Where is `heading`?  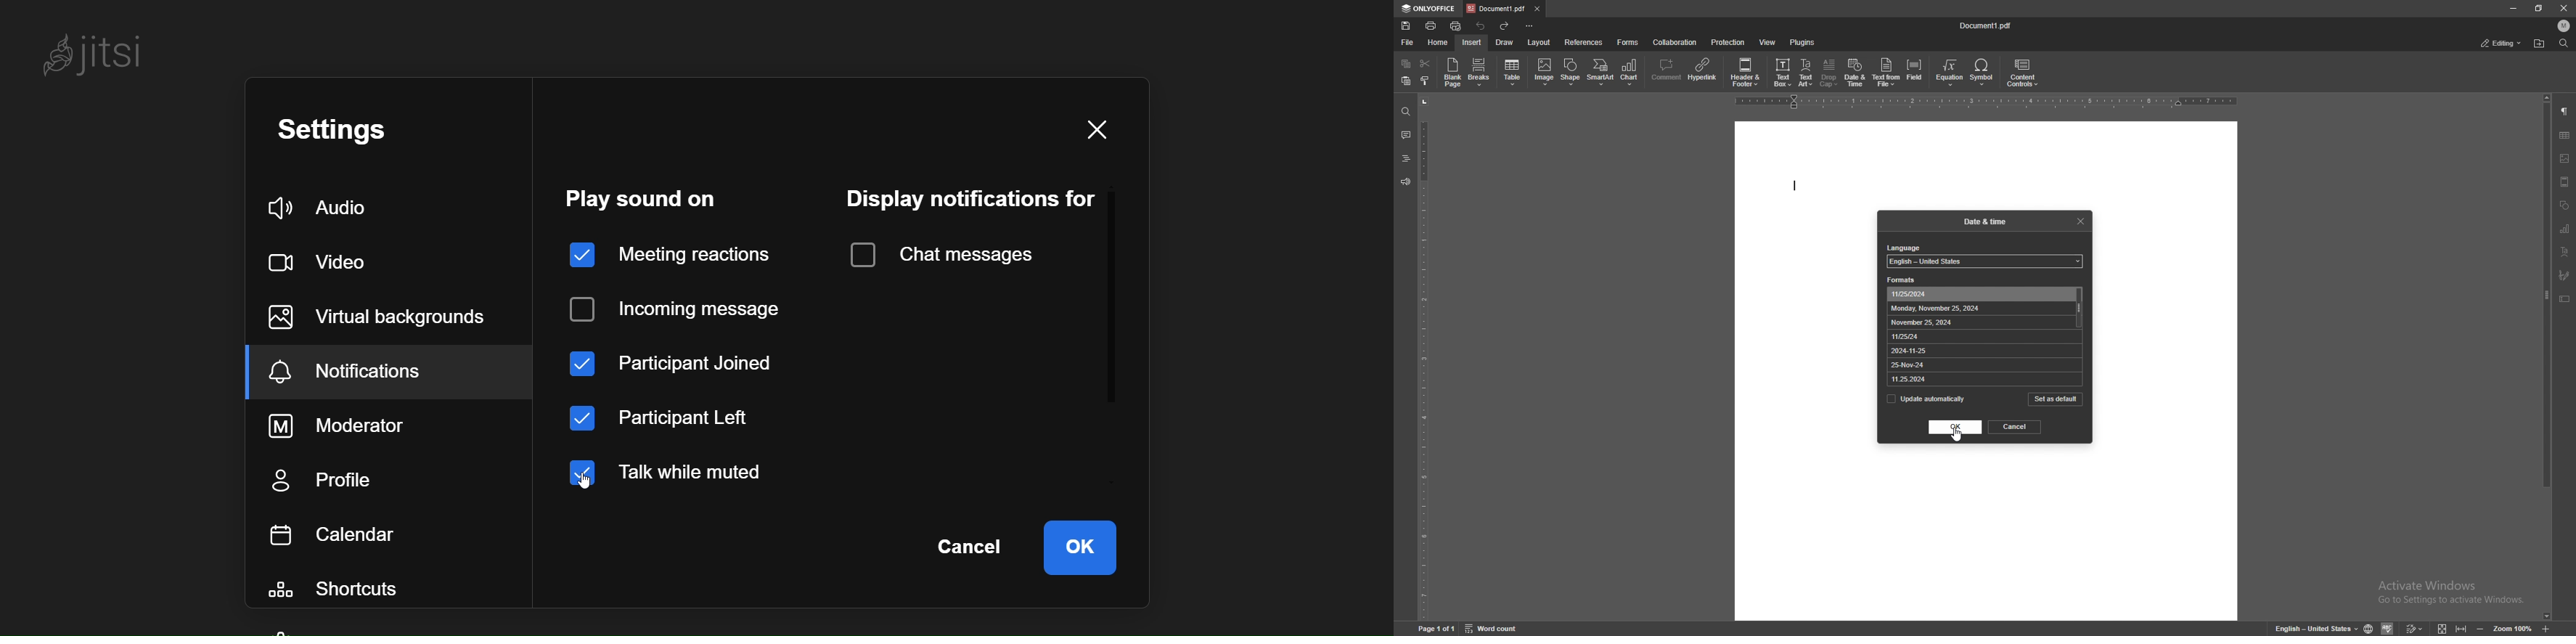 heading is located at coordinates (1405, 159).